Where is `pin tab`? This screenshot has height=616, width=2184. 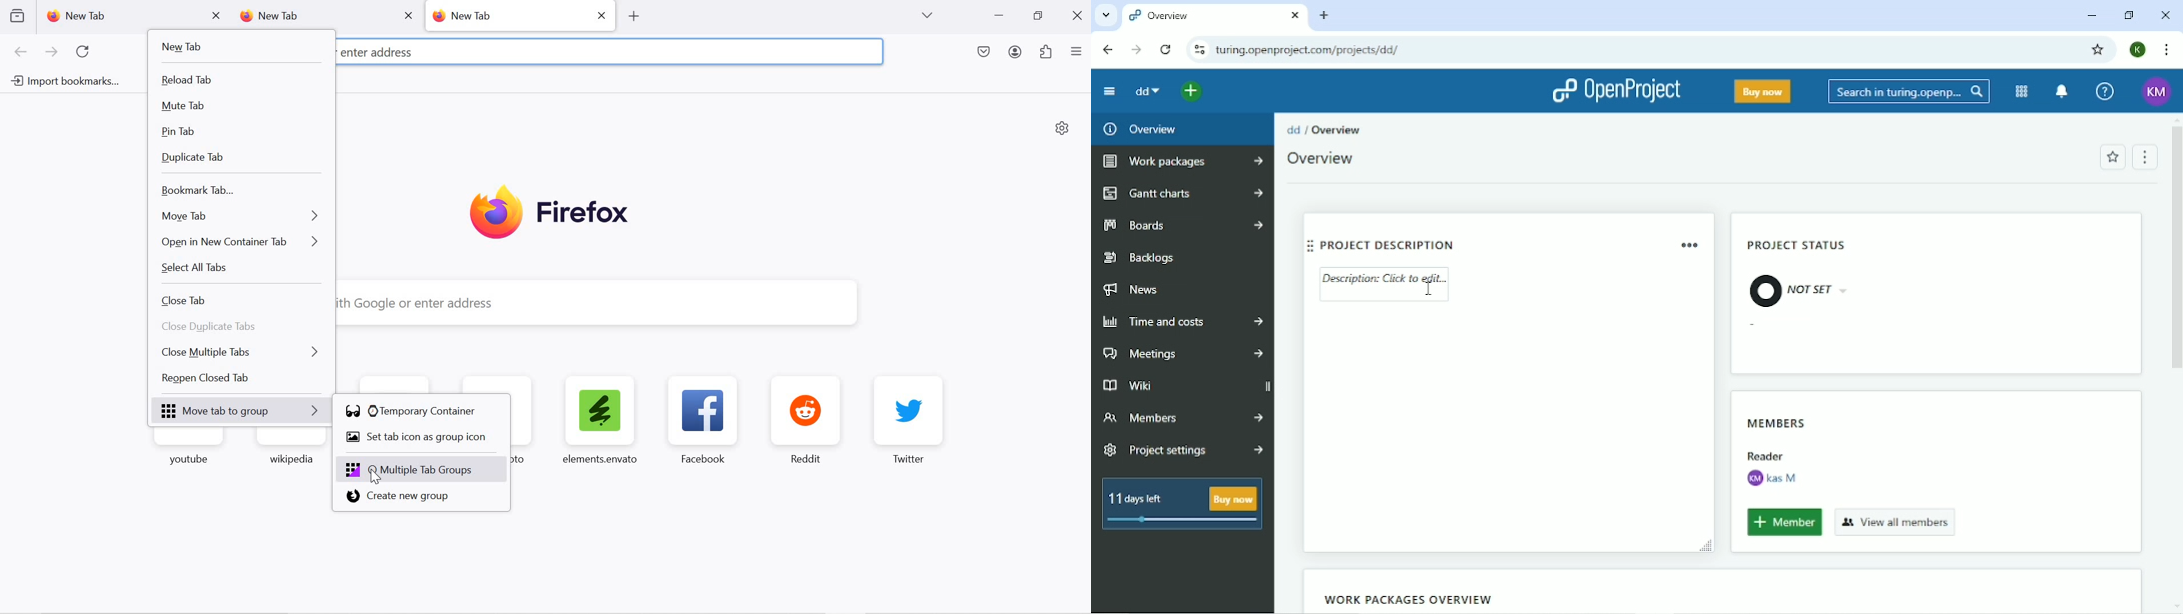 pin tab is located at coordinates (241, 132).